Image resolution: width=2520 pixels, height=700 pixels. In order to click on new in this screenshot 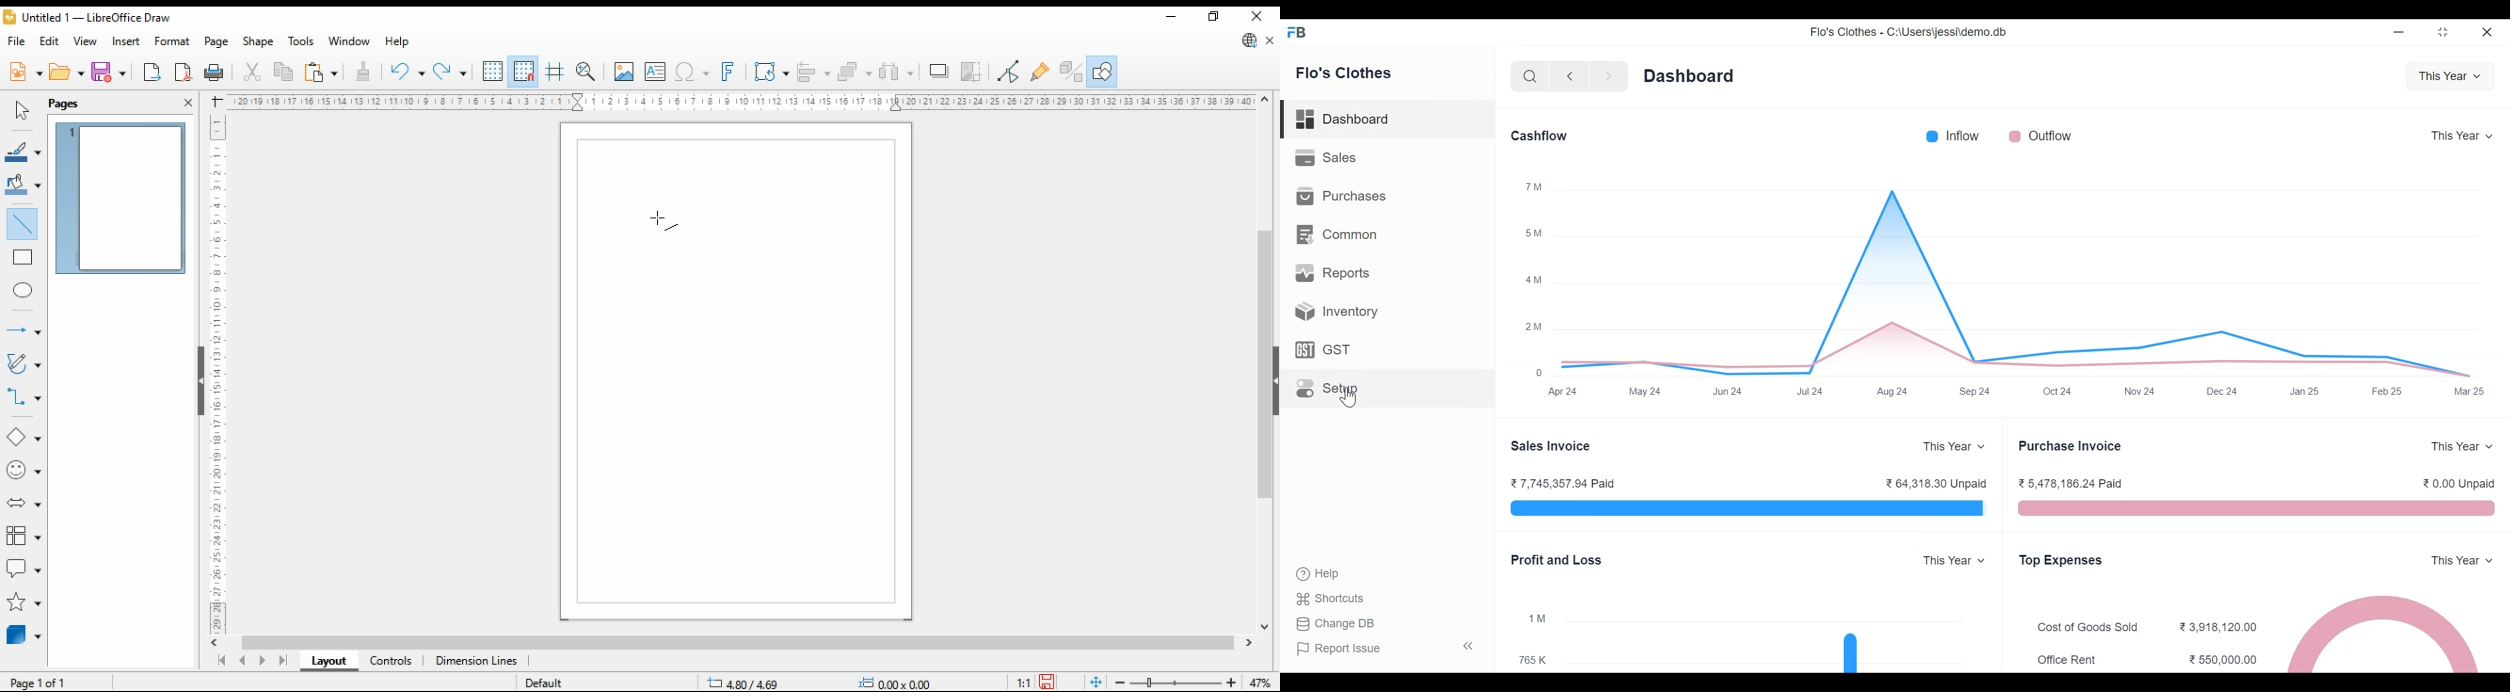, I will do `click(24, 72)`.